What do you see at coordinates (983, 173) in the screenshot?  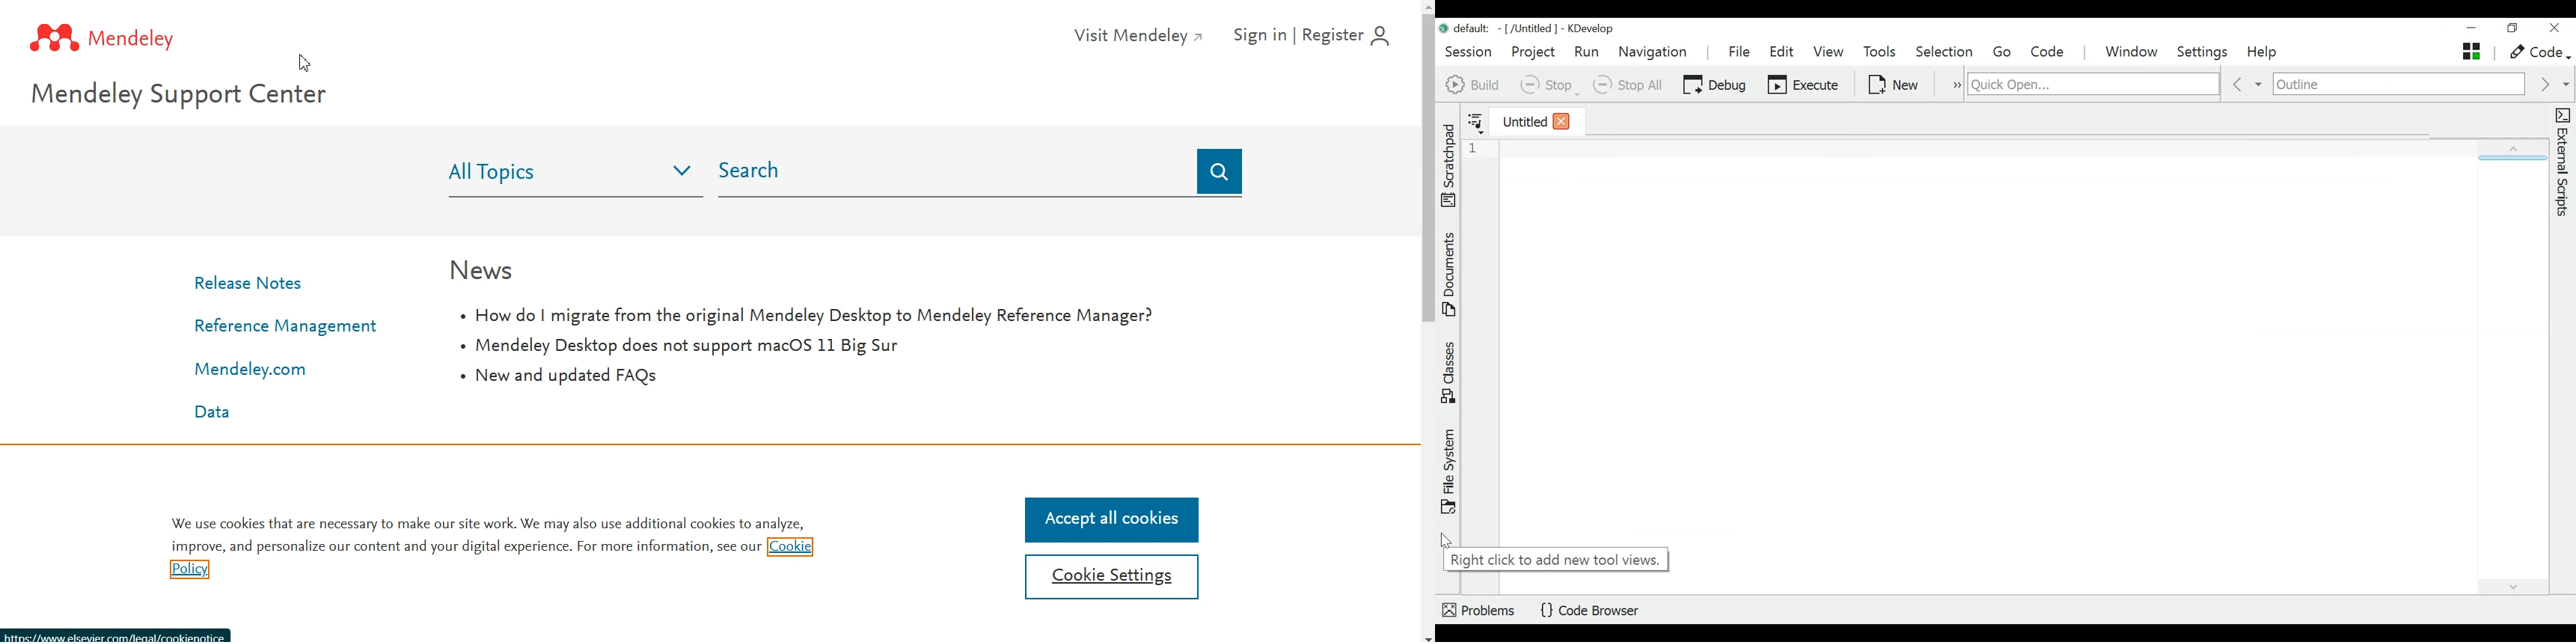 I see `Search bar` at bounding box center [983, 173].